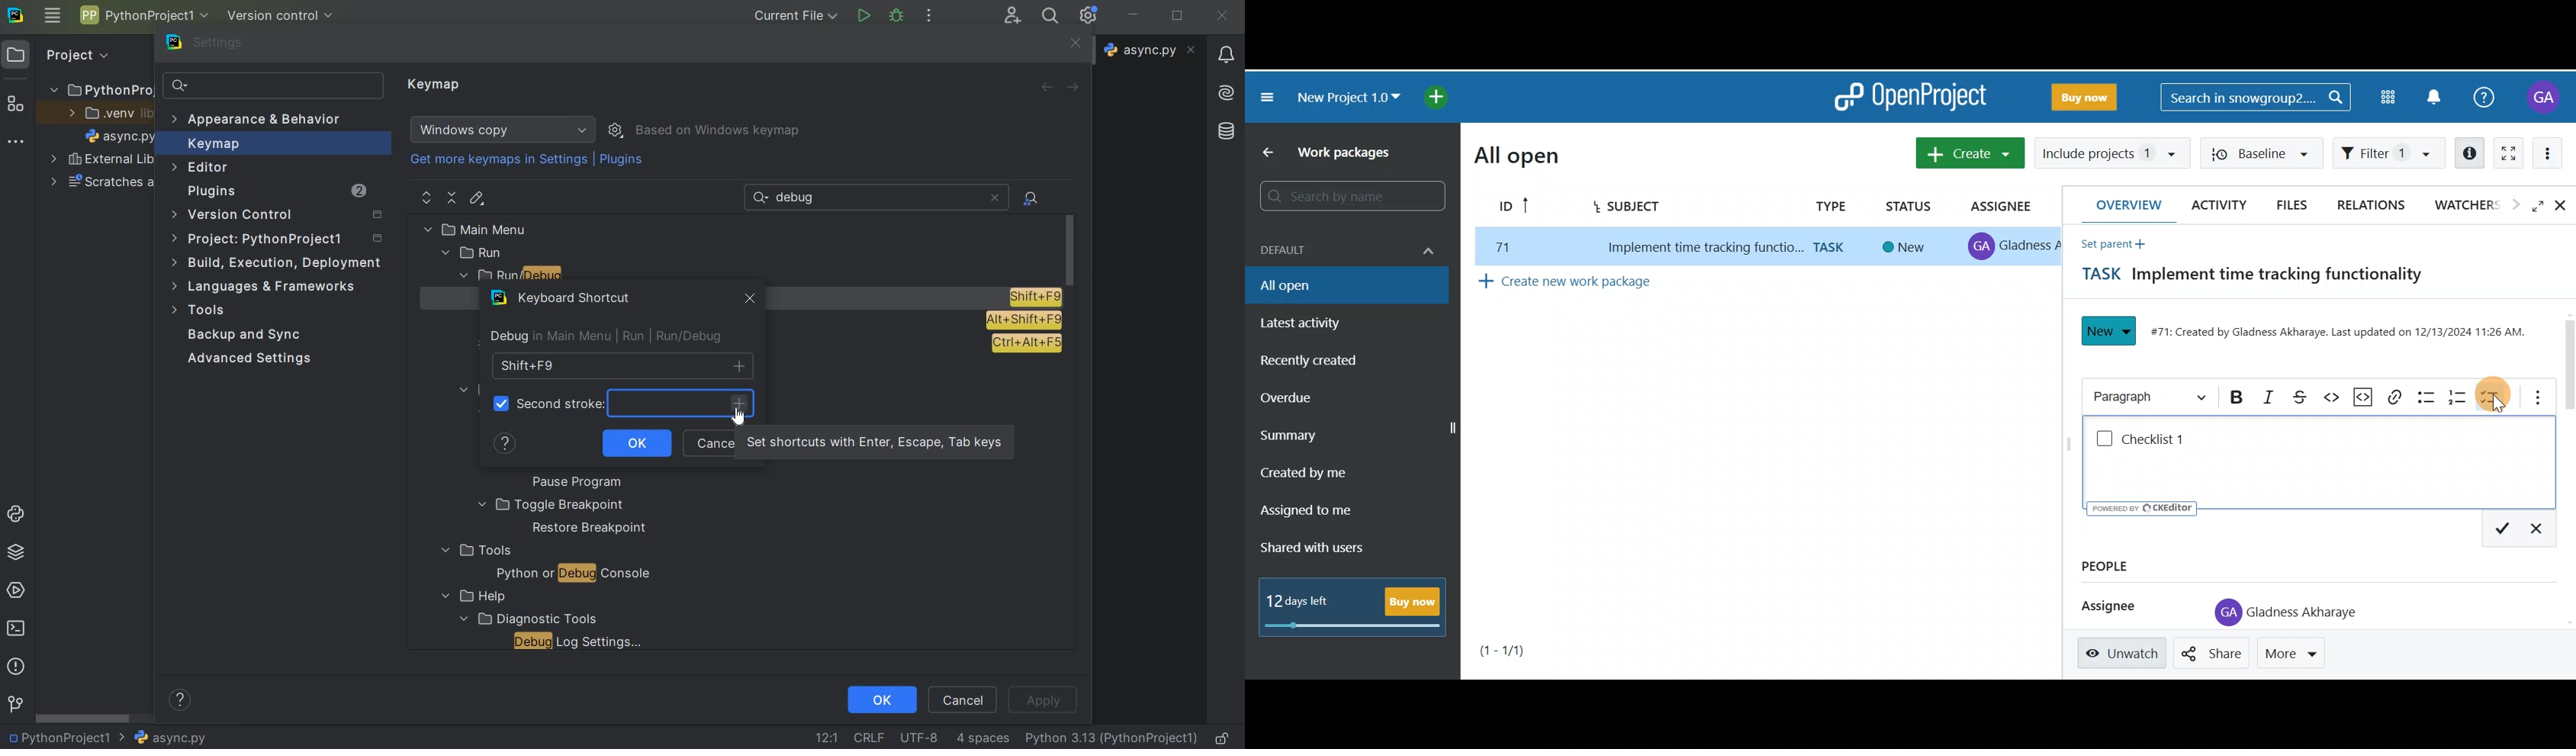  What do you see at coordinates (2268, 153) in the screenshot?
I see `Baseline` at bounding box center [2268, 153].